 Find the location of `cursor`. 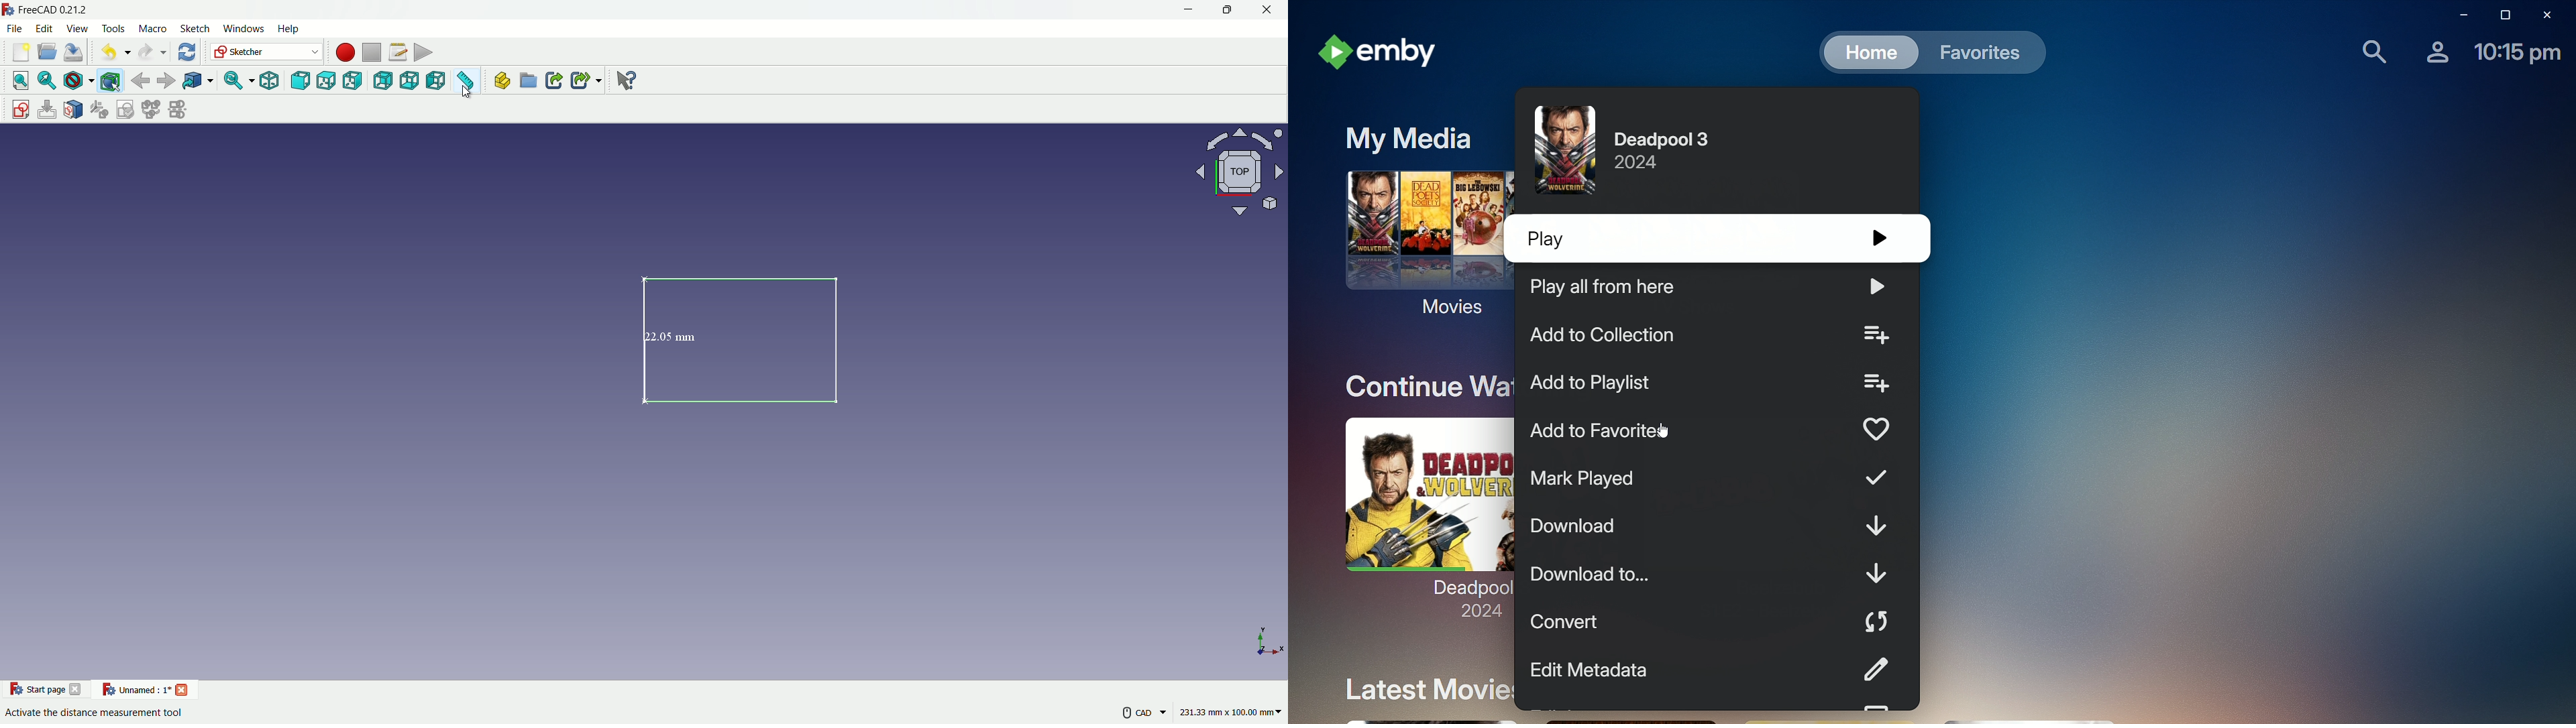

cursor is located at coordinates (1665, 433).